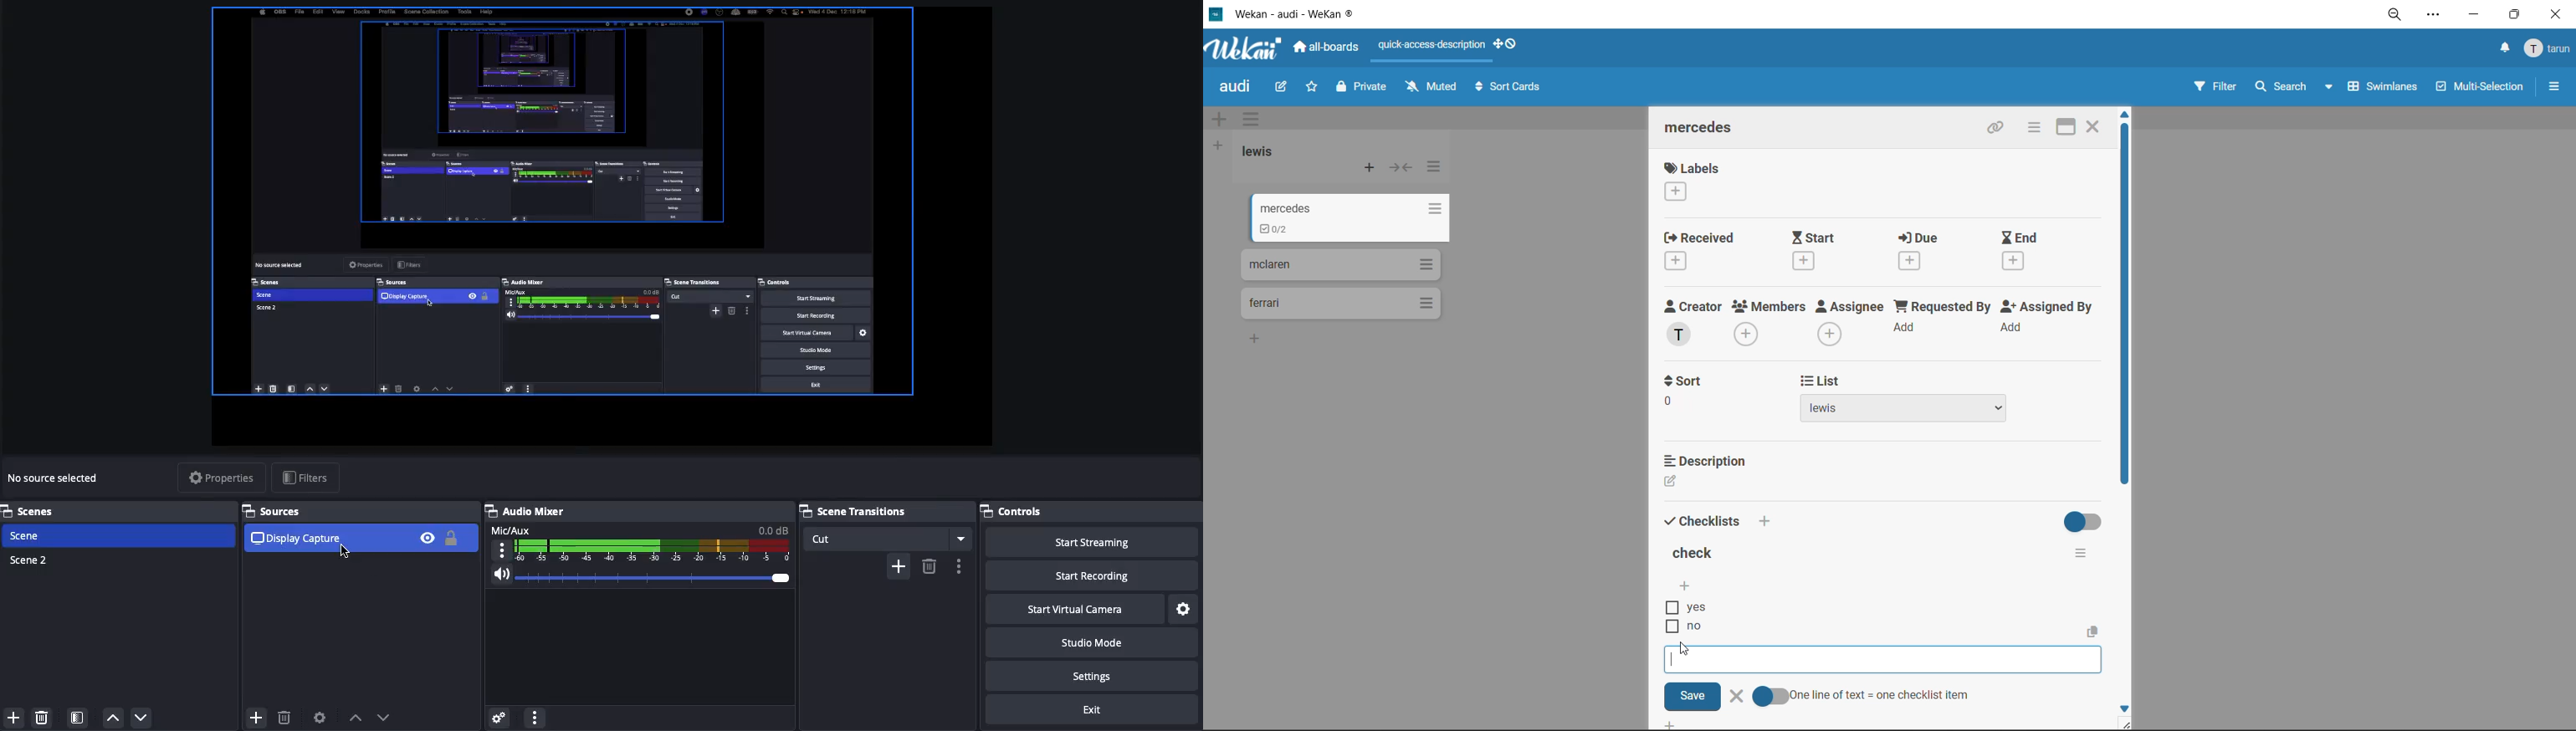 The image size is (2576, 756). What do you see at coordinates (2017, 326) in the screenshot?
I see `Add` at bounding box center [2017, 326].